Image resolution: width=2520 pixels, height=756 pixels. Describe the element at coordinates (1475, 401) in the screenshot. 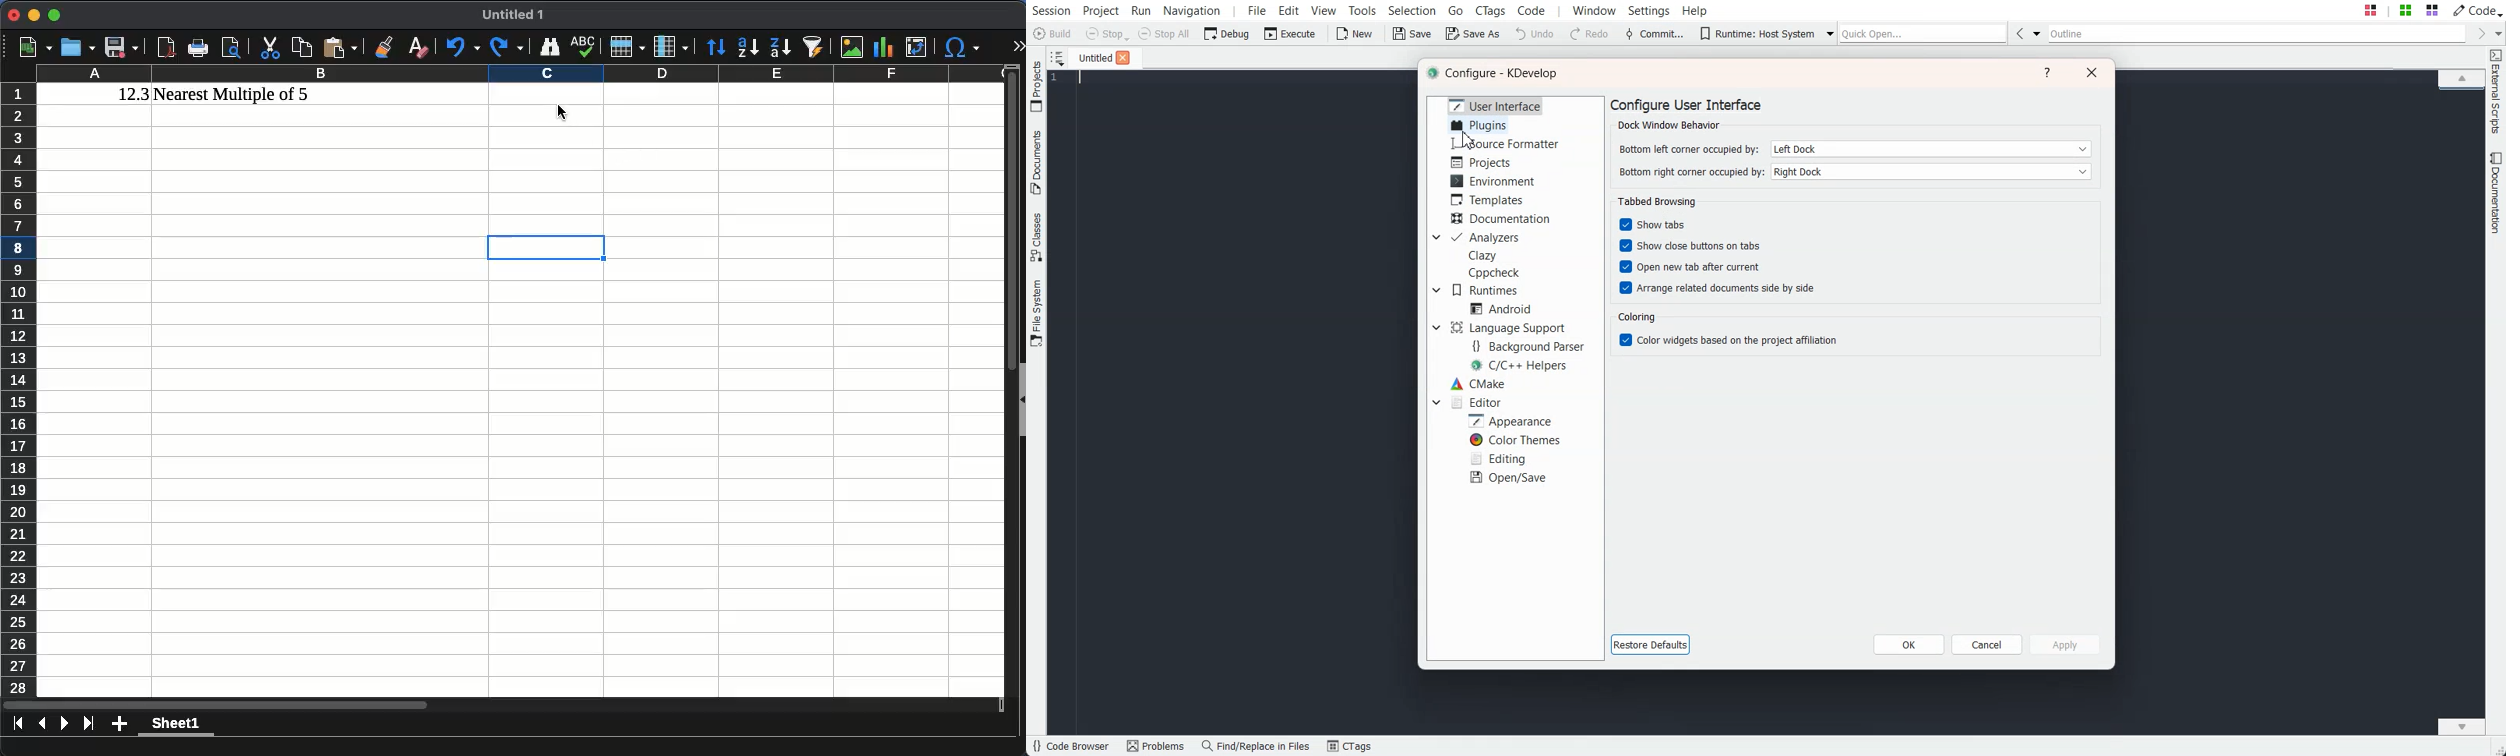

I see `Editor` at that location.